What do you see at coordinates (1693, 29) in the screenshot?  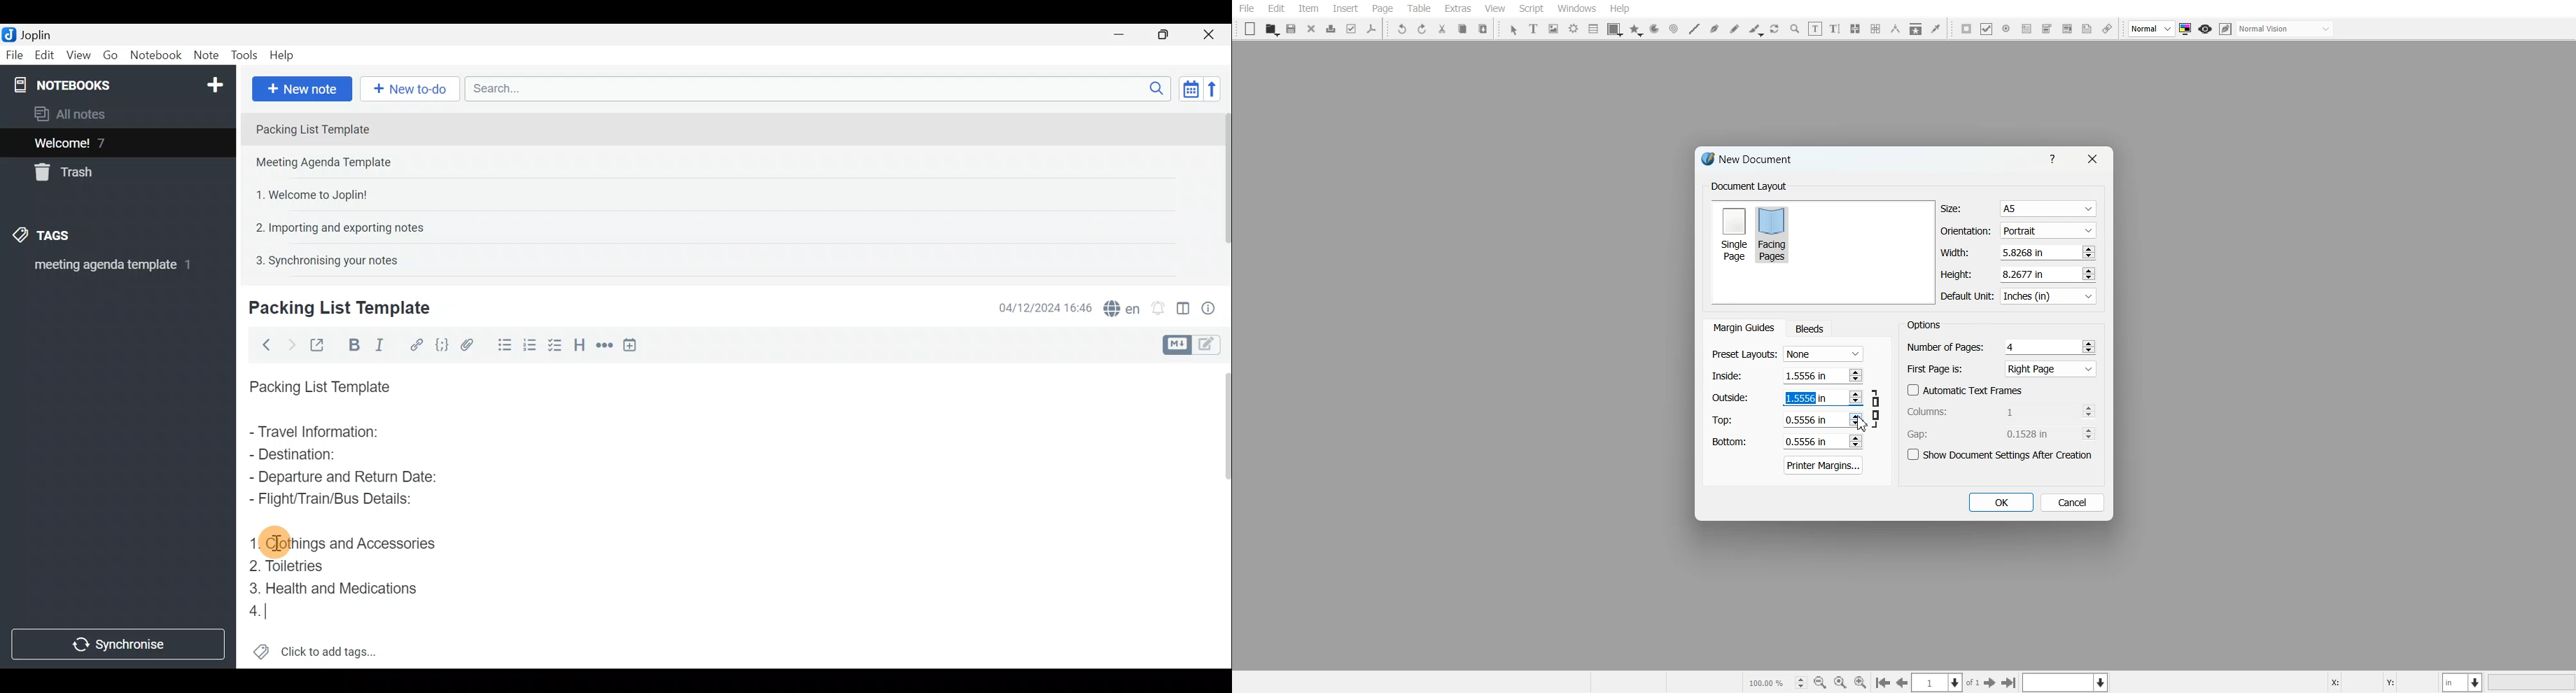 I see `Line` at bounding box center [1693, 29].